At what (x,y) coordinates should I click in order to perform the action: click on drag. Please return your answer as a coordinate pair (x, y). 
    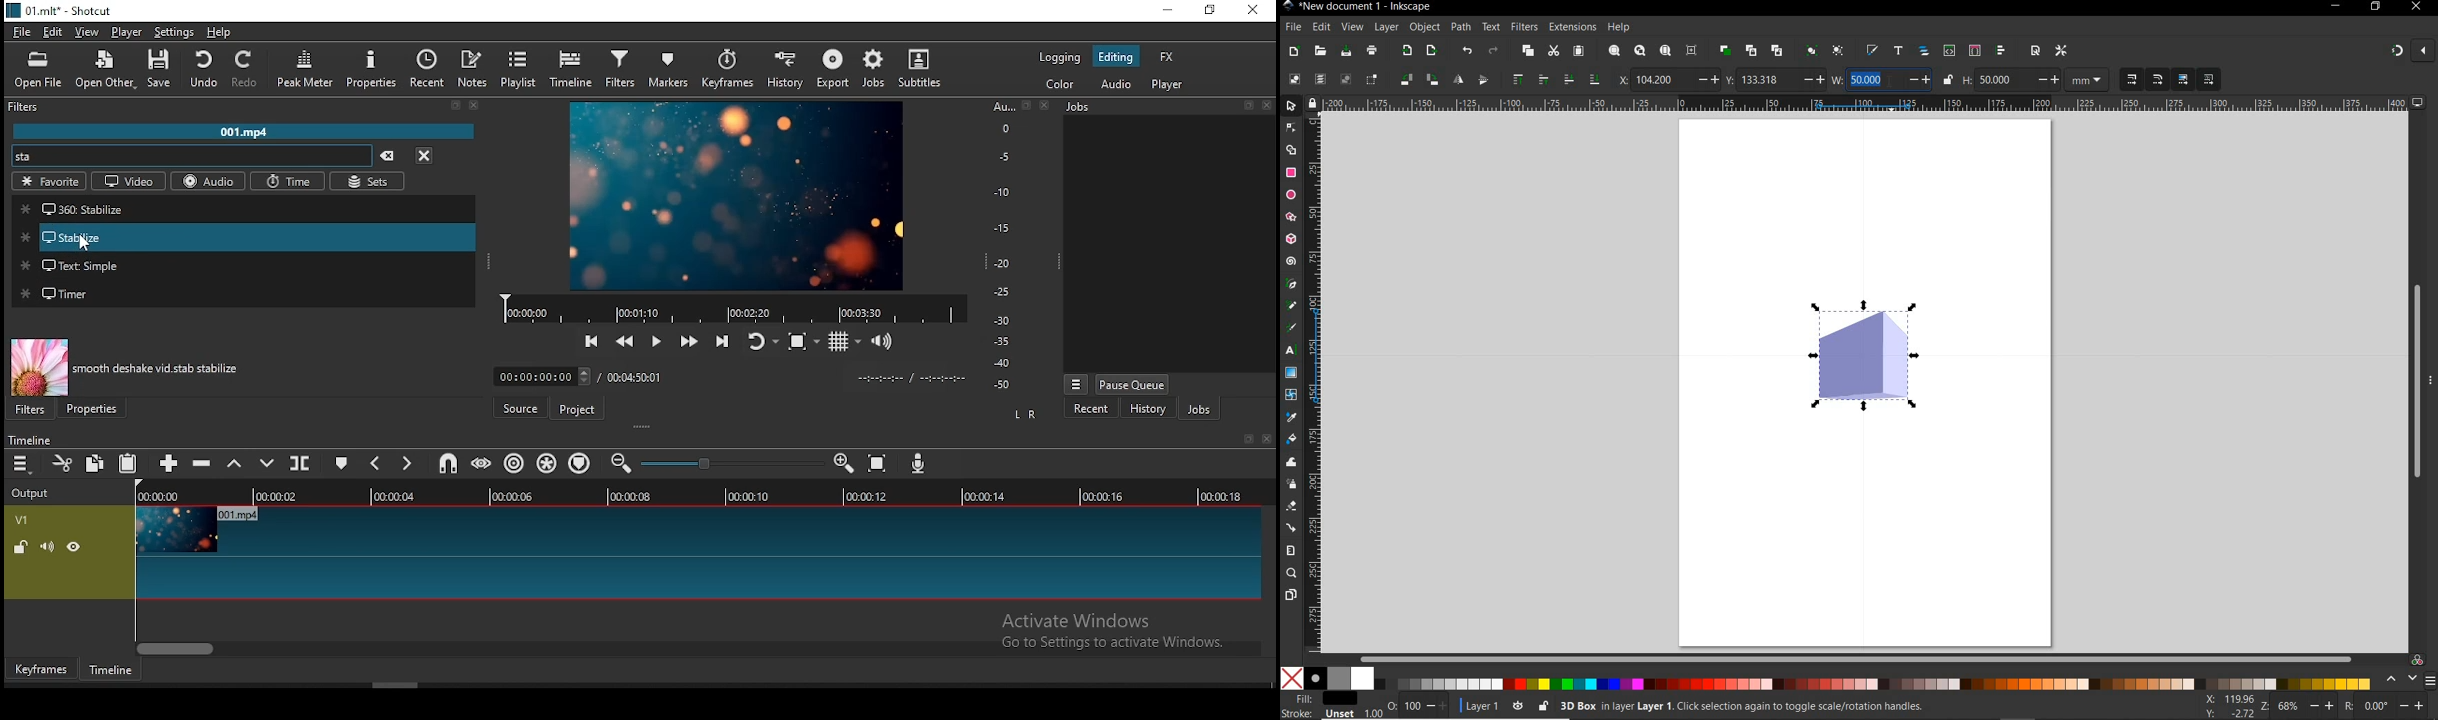
    Looking at the image, I should click on (1053, 264).